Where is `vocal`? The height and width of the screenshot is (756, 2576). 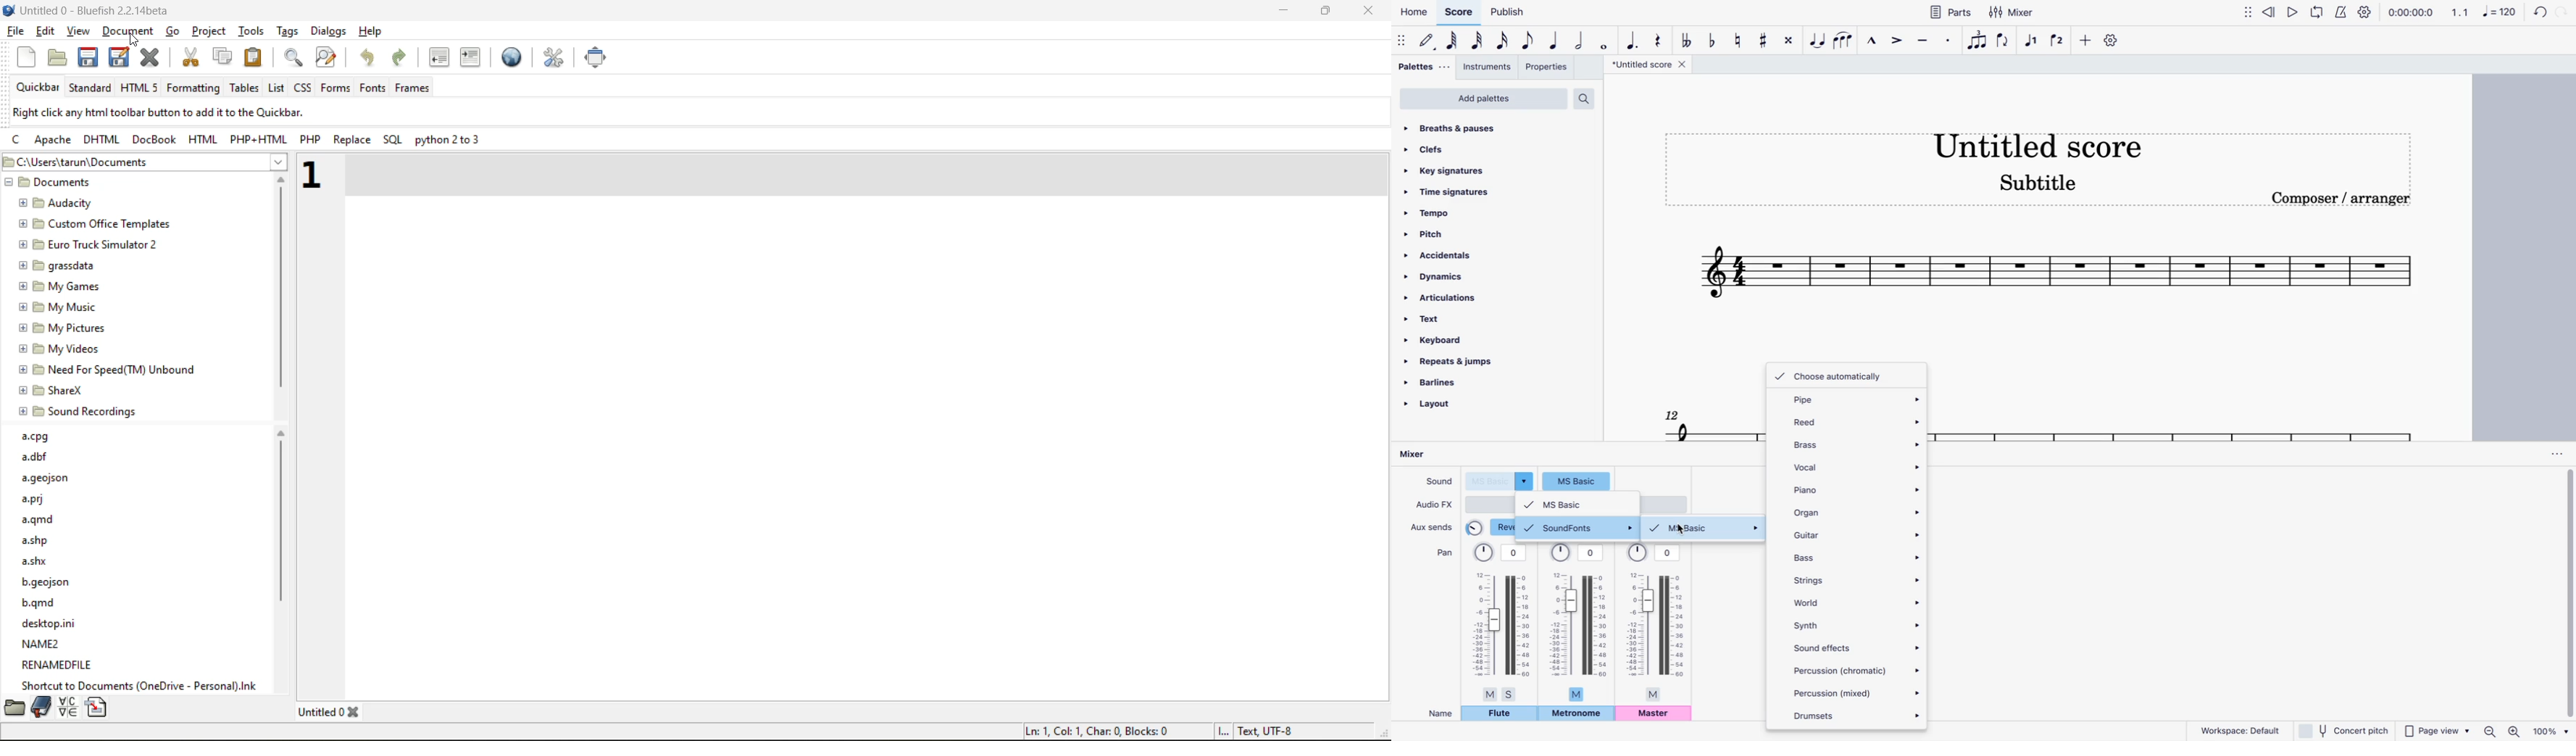 vocal is located at coordinates (1857, 465).